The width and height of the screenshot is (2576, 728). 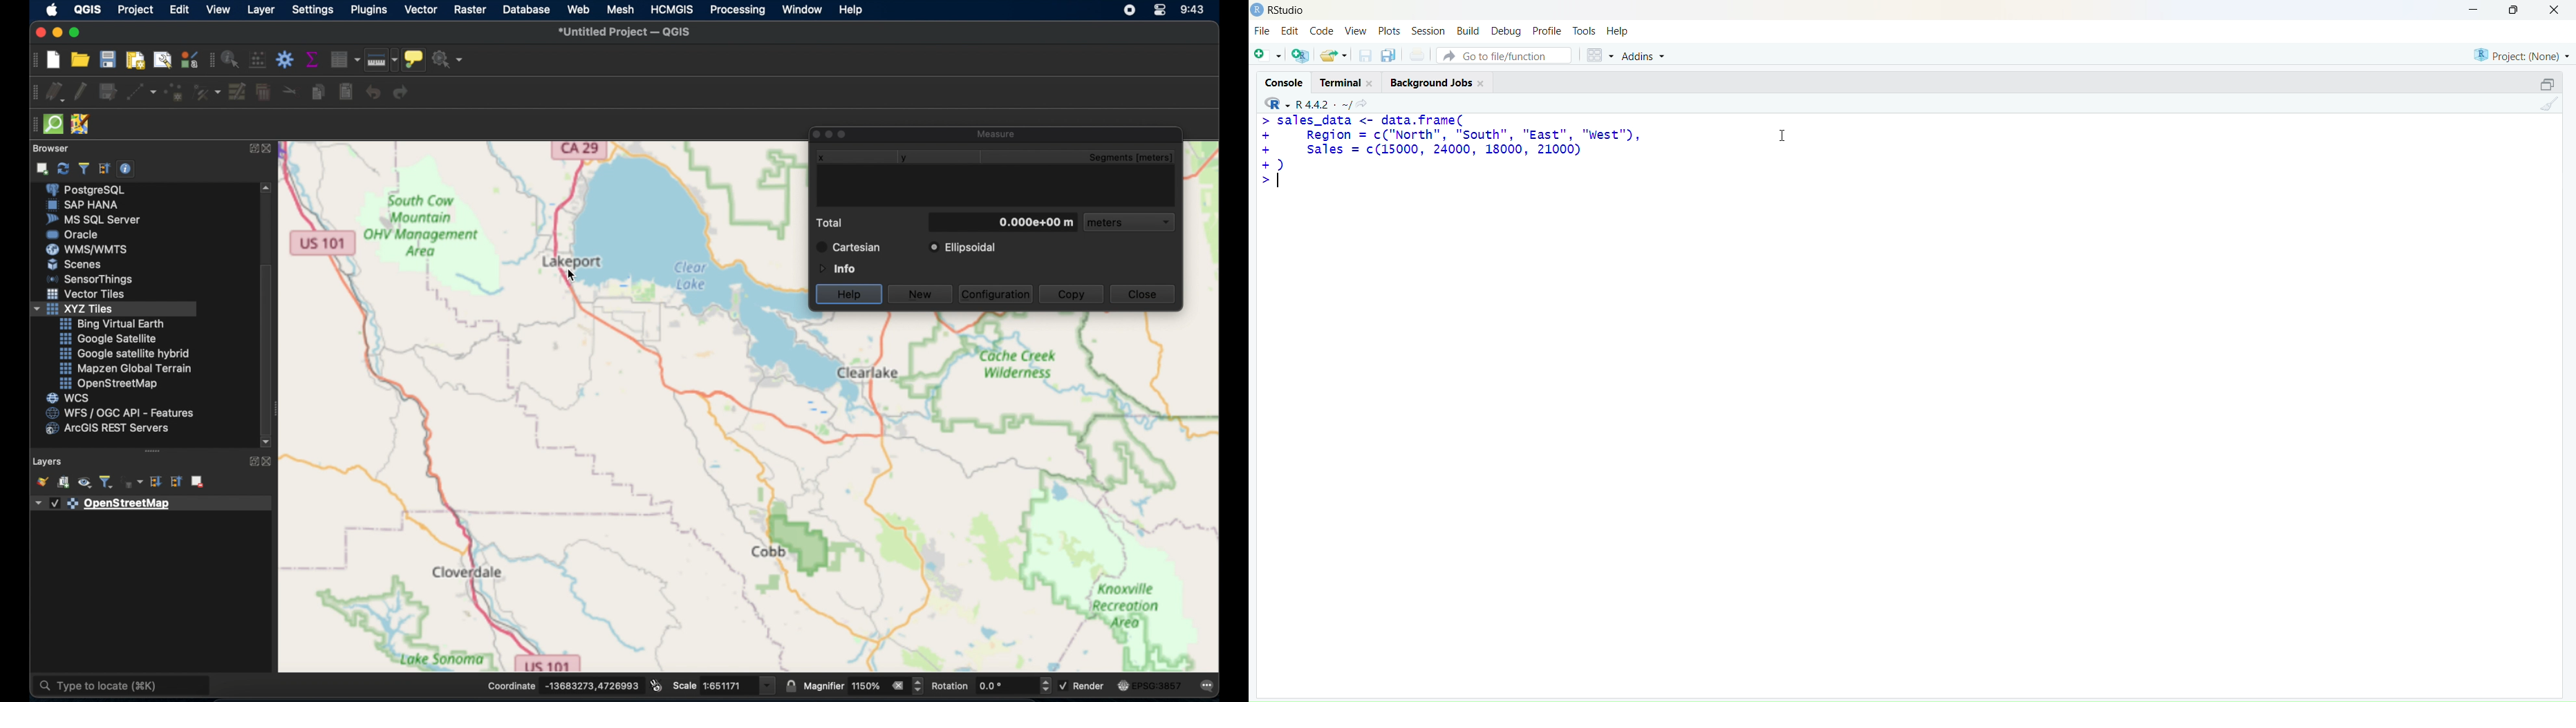 What do you see at coordinates (373, 92) in the screenshot?
I see `undo` at bounding box center [373, 92].